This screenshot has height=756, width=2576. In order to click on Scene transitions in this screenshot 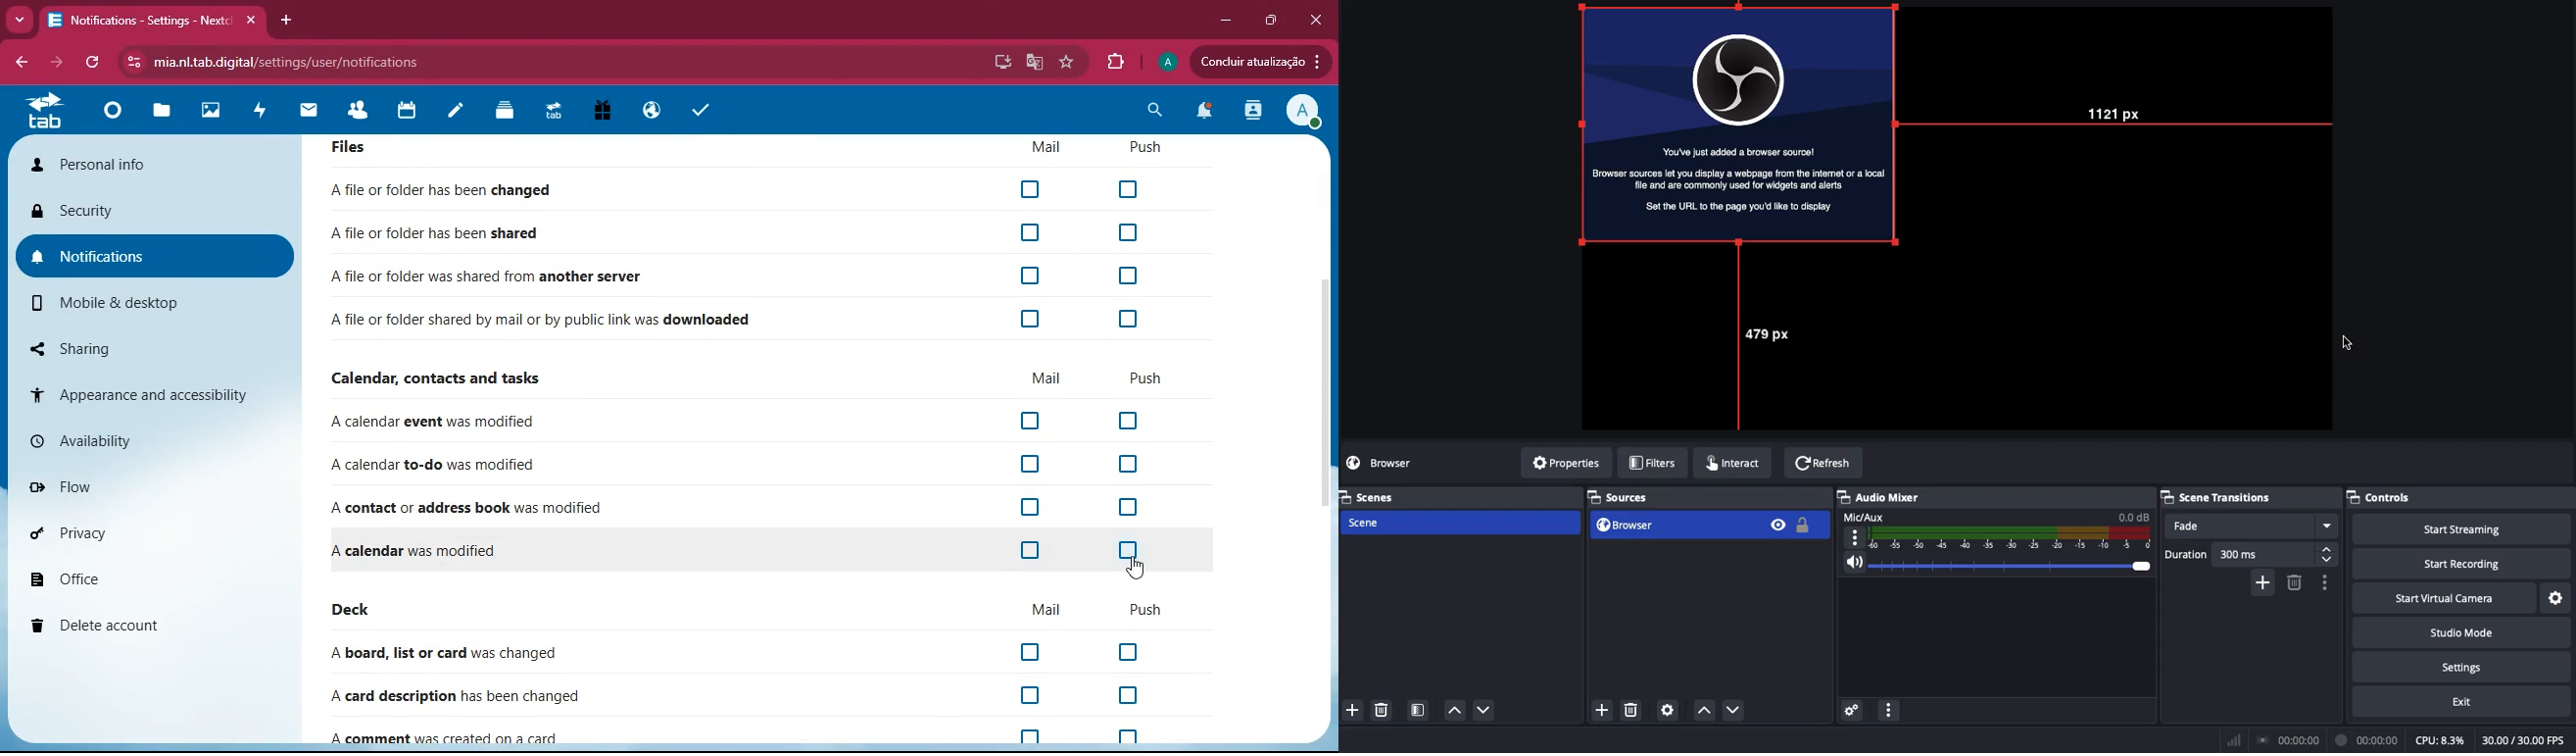, I will do `click(2218, 498)`.